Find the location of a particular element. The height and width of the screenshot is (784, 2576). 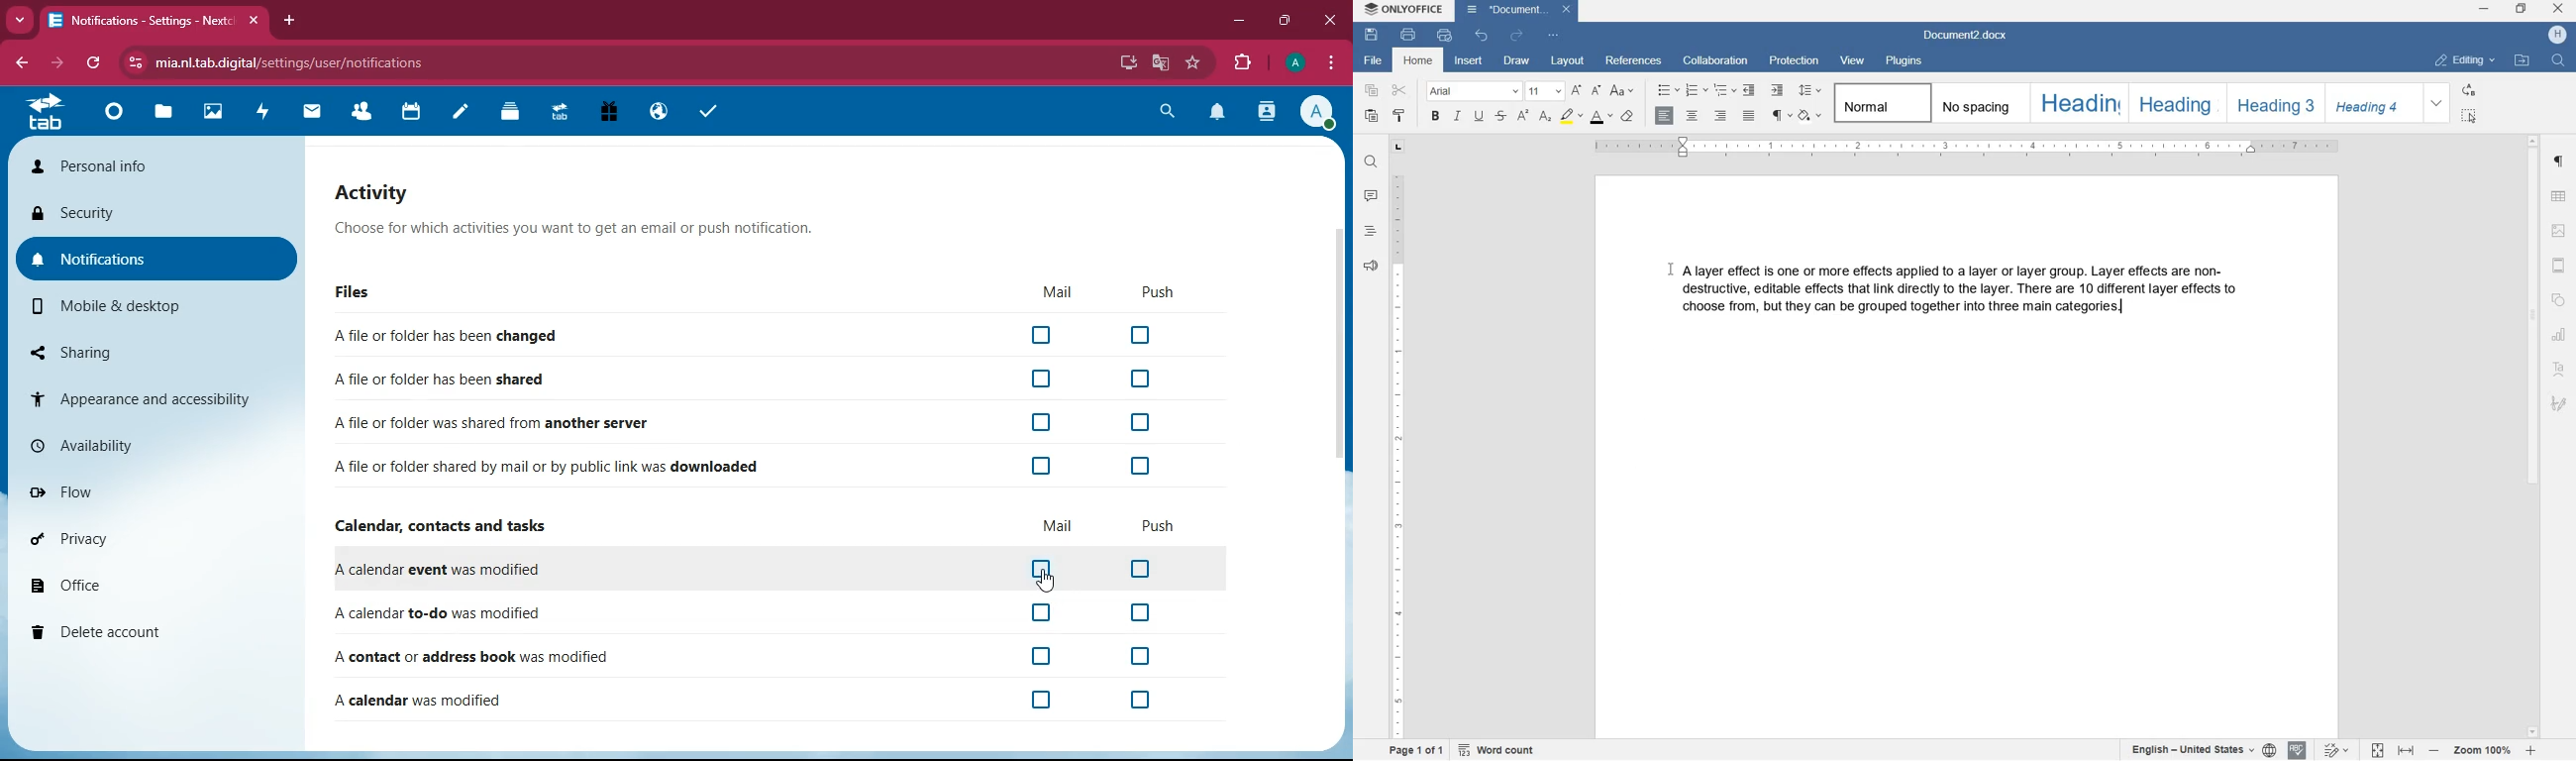

underline is located at coordinates (1480, 117).